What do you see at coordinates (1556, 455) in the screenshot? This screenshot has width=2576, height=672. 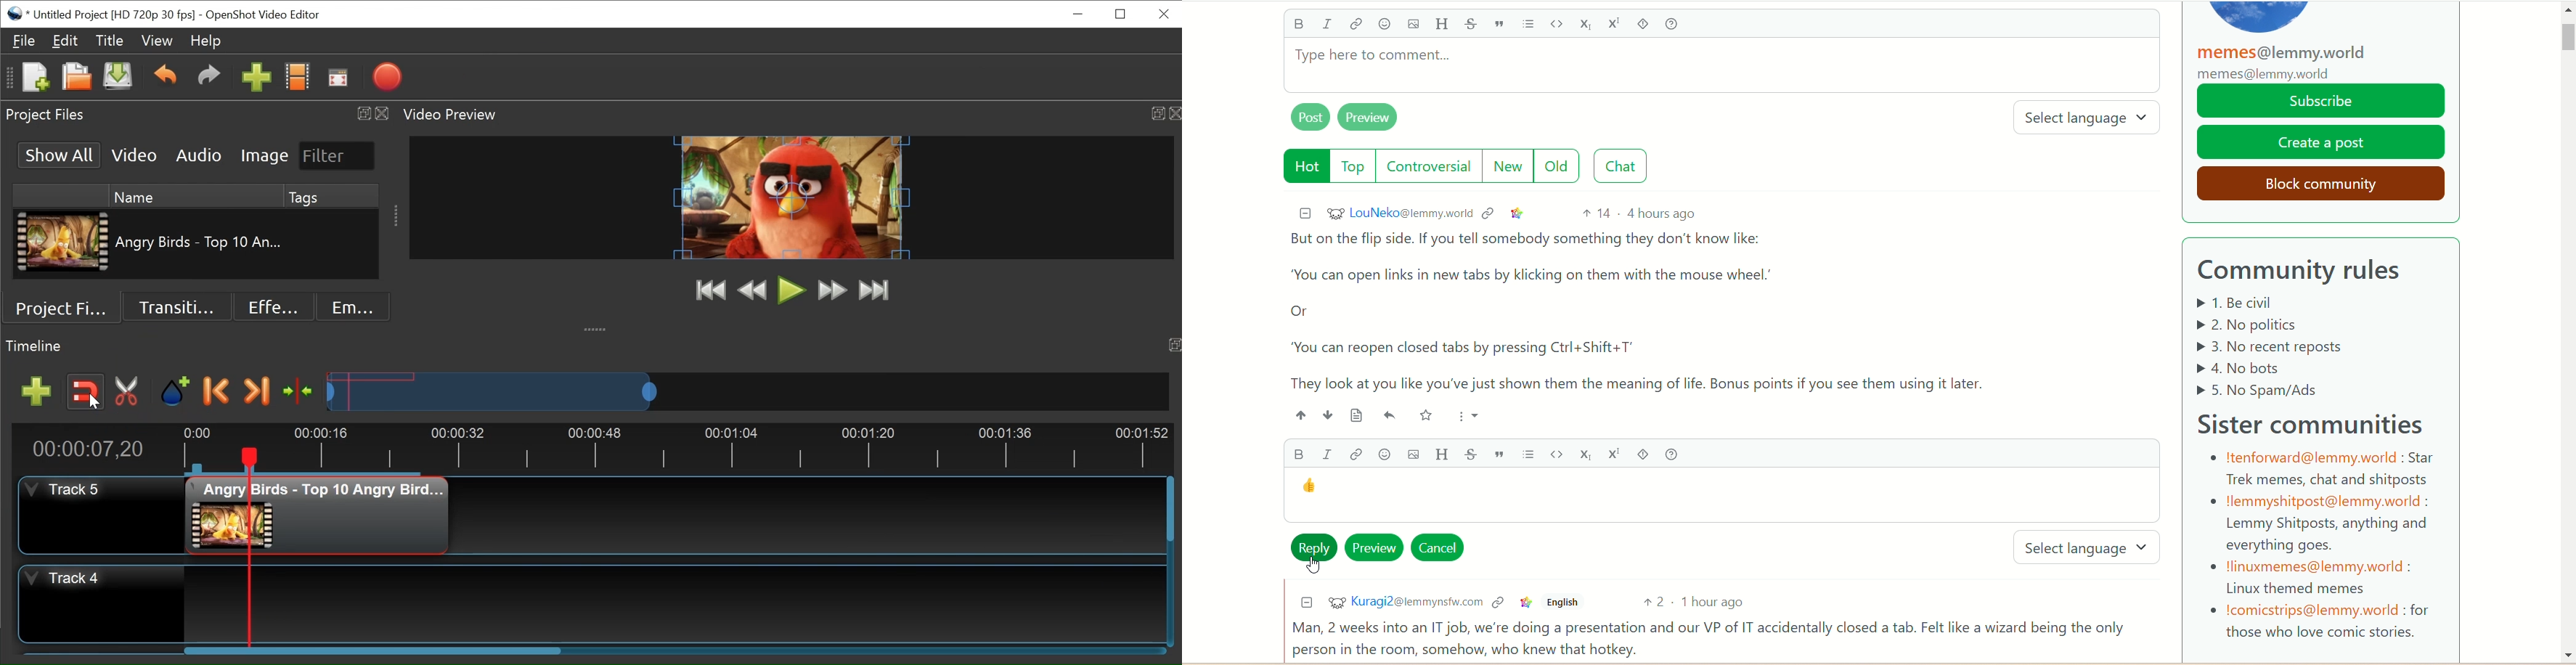 I see `code` at bounding box center [1556, 455].